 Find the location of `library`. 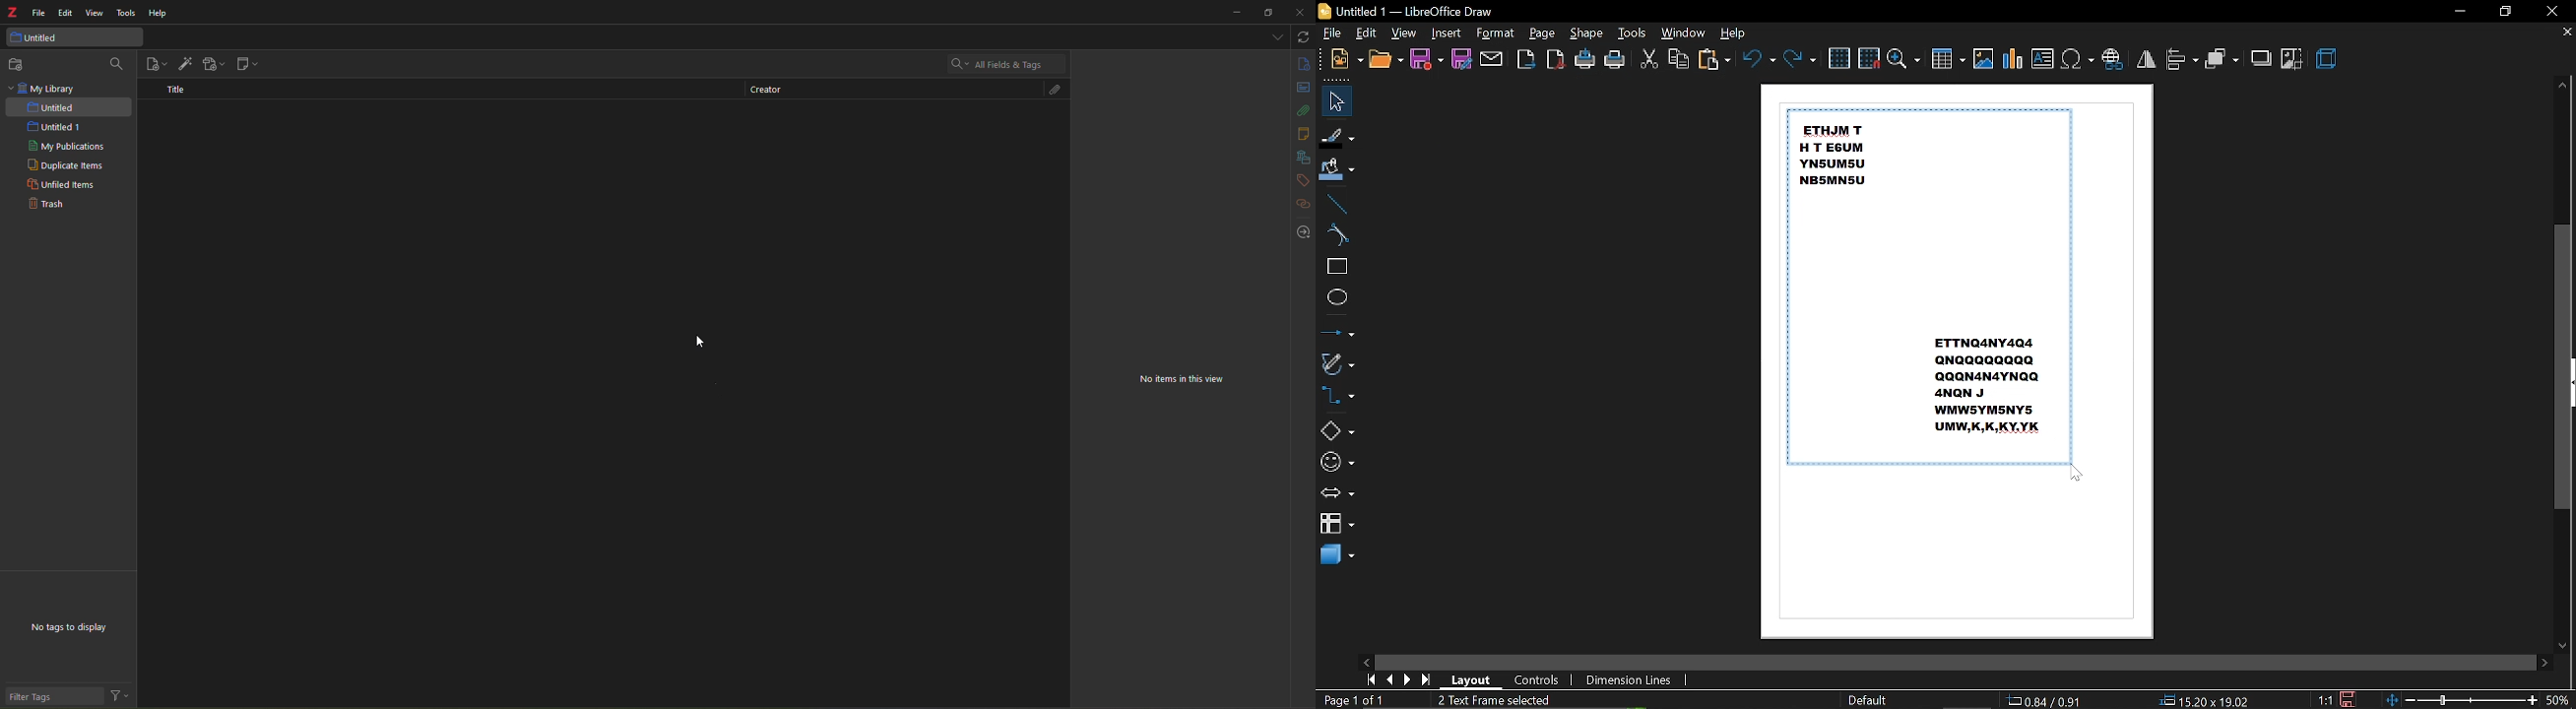

library is located at coordinates (1303, 156).